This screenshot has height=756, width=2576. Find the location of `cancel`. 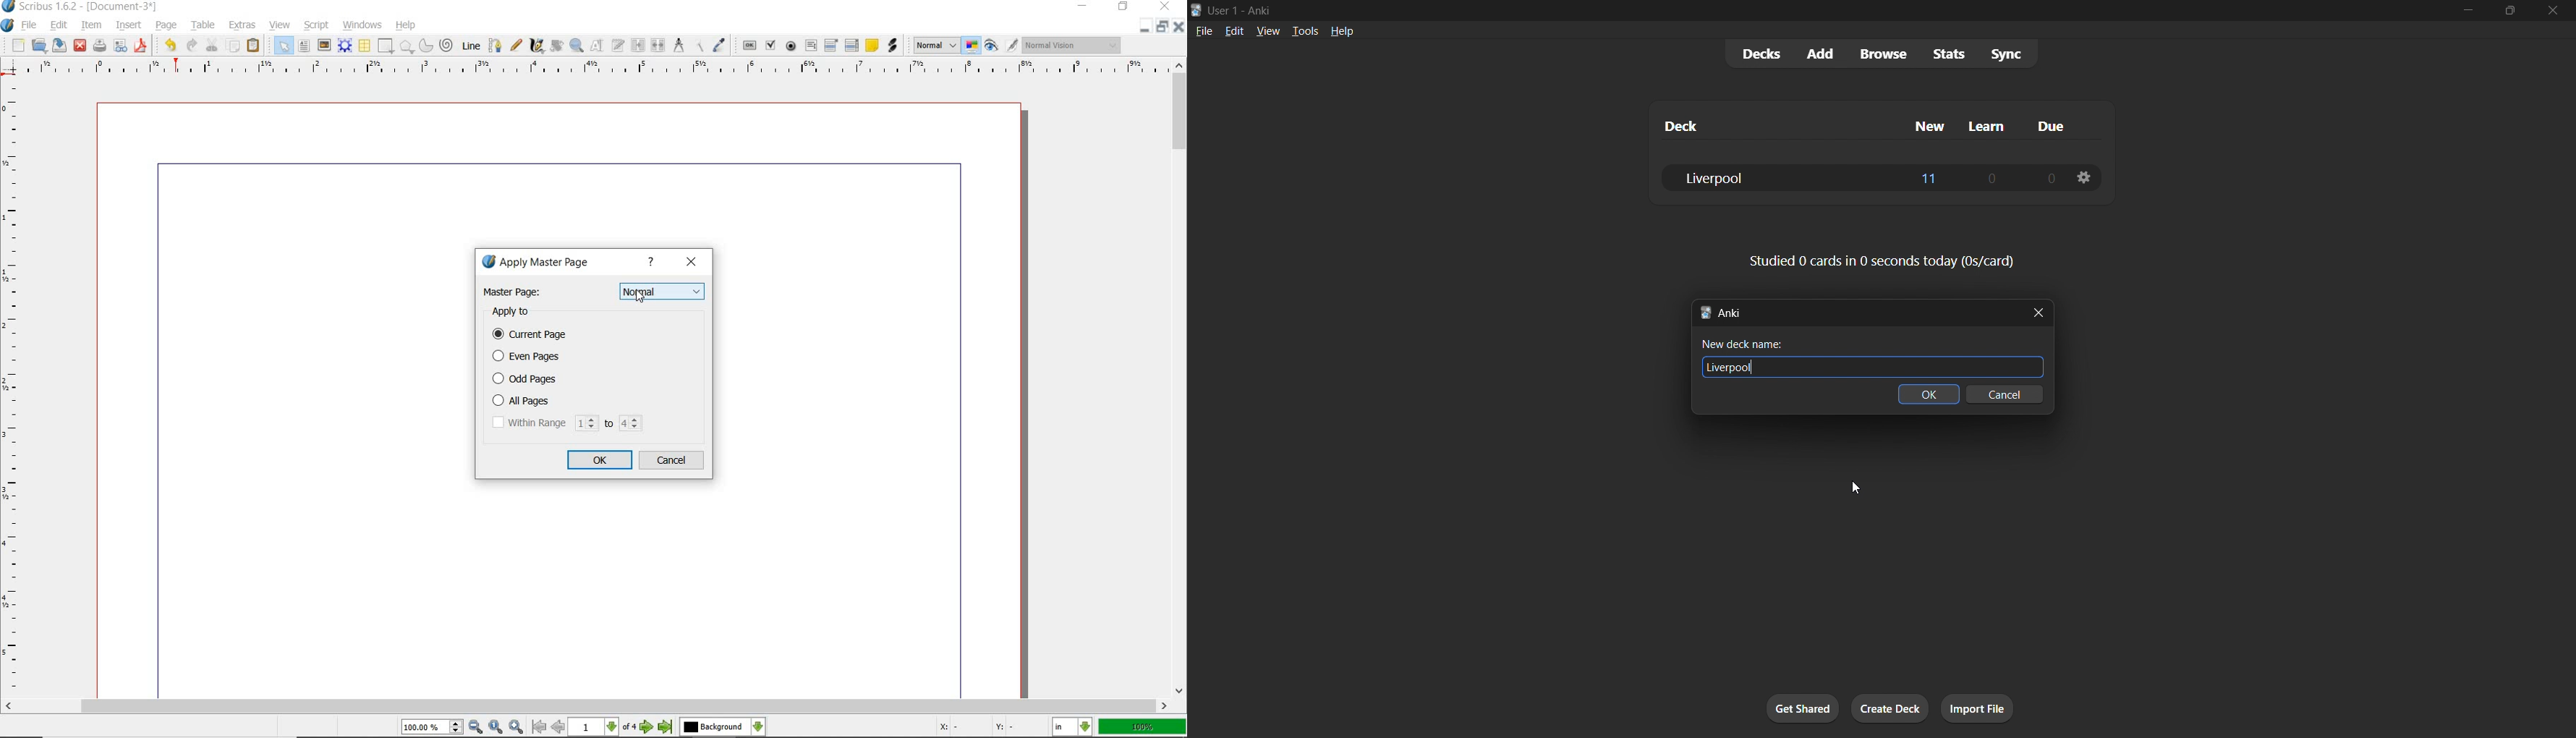

cancel is located at coordinates (2005, 395).